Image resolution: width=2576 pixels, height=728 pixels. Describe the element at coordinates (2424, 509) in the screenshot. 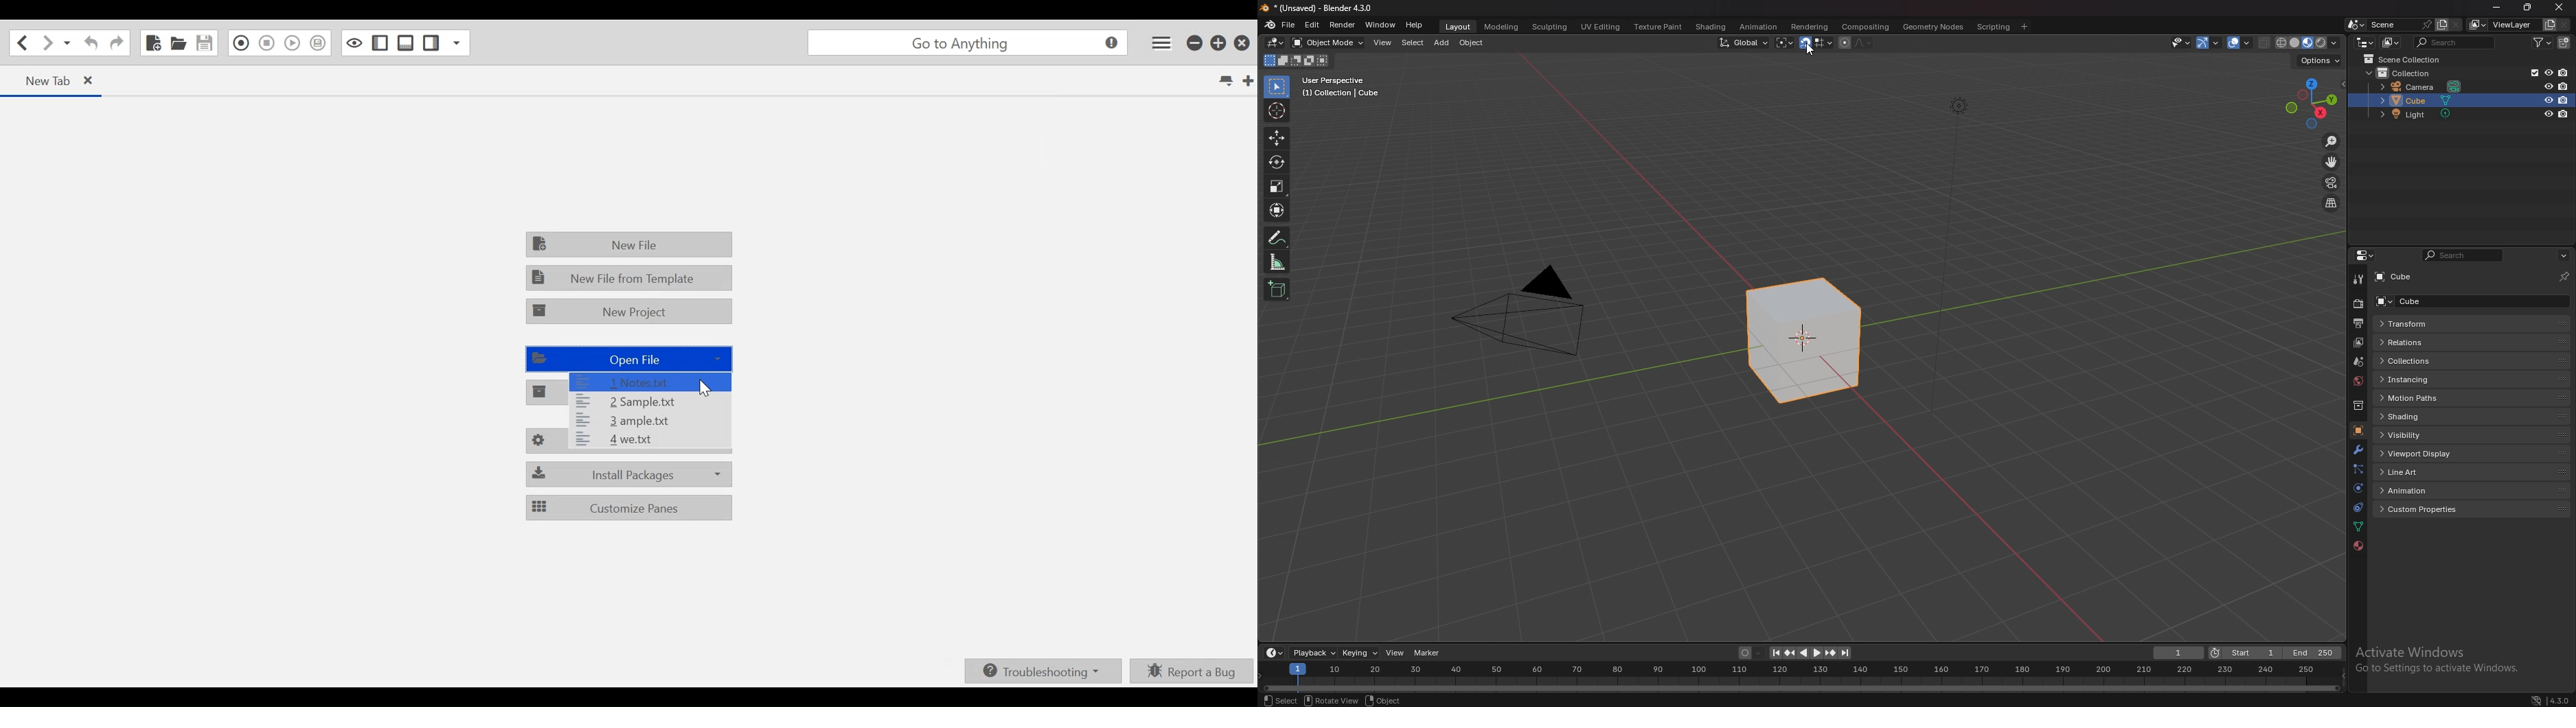

I see `custom properties` at that location.